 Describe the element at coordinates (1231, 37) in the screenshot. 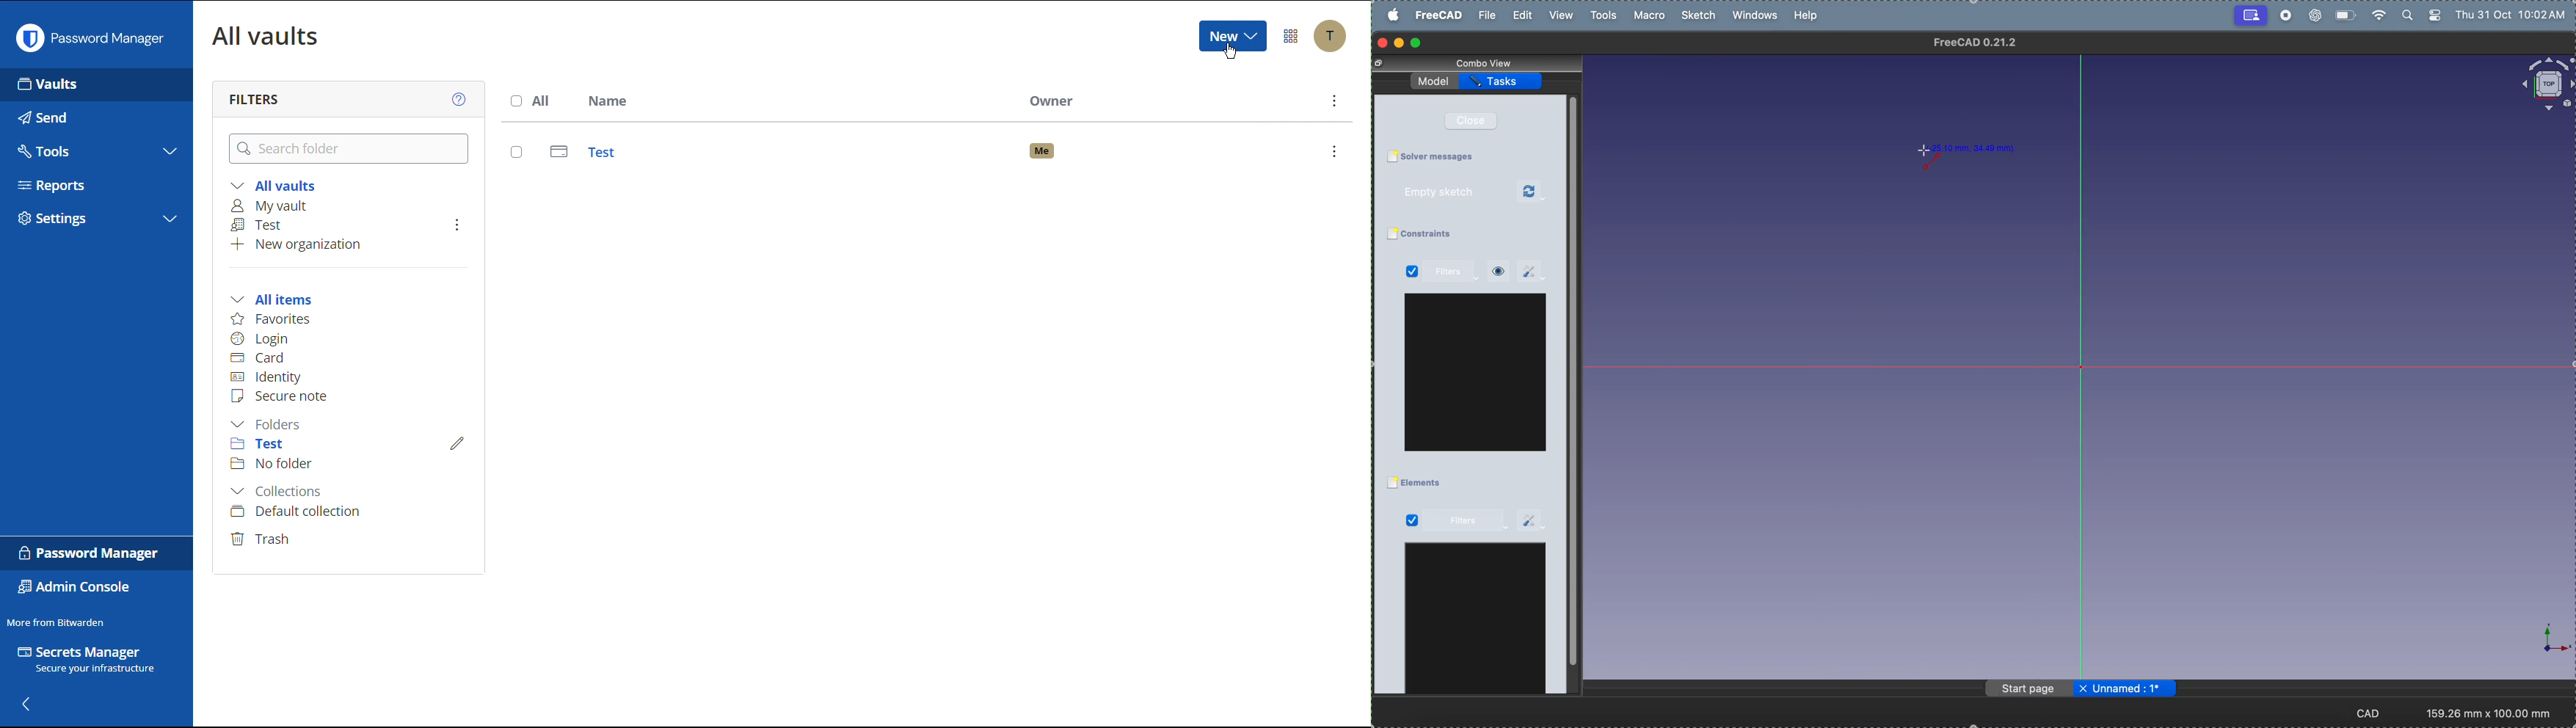

I see `New` at that location.